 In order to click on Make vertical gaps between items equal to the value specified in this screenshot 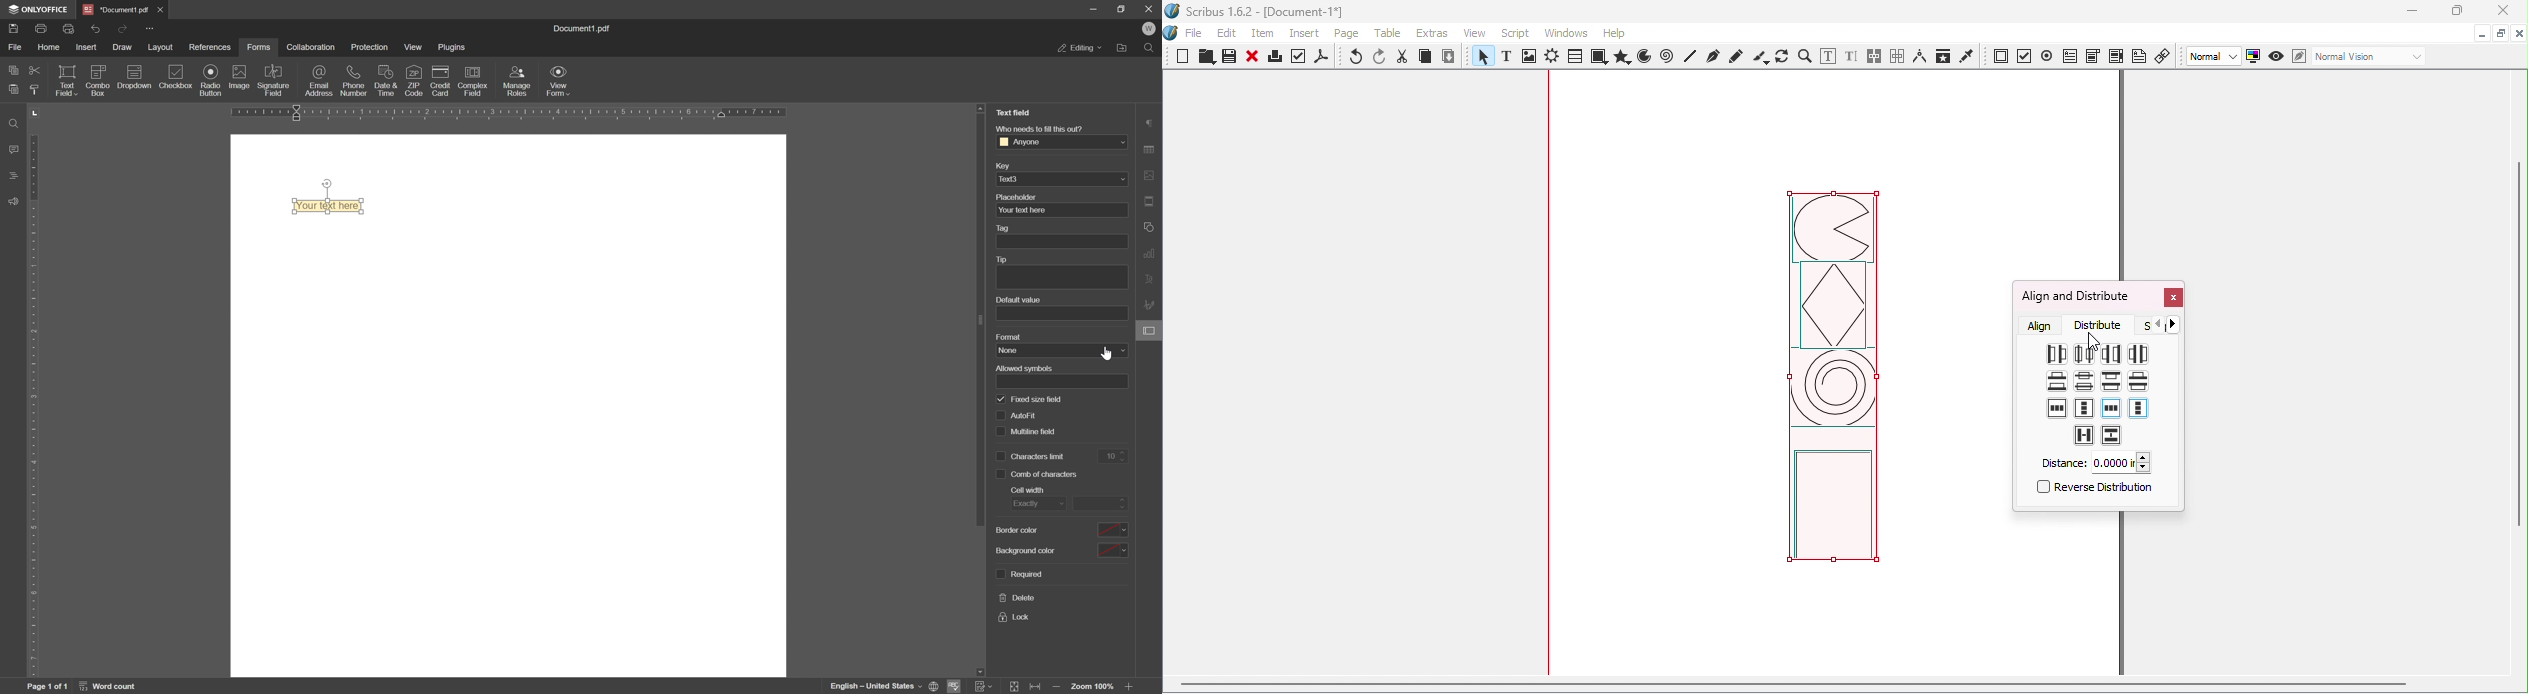, I will do `click(2112, 436)`.